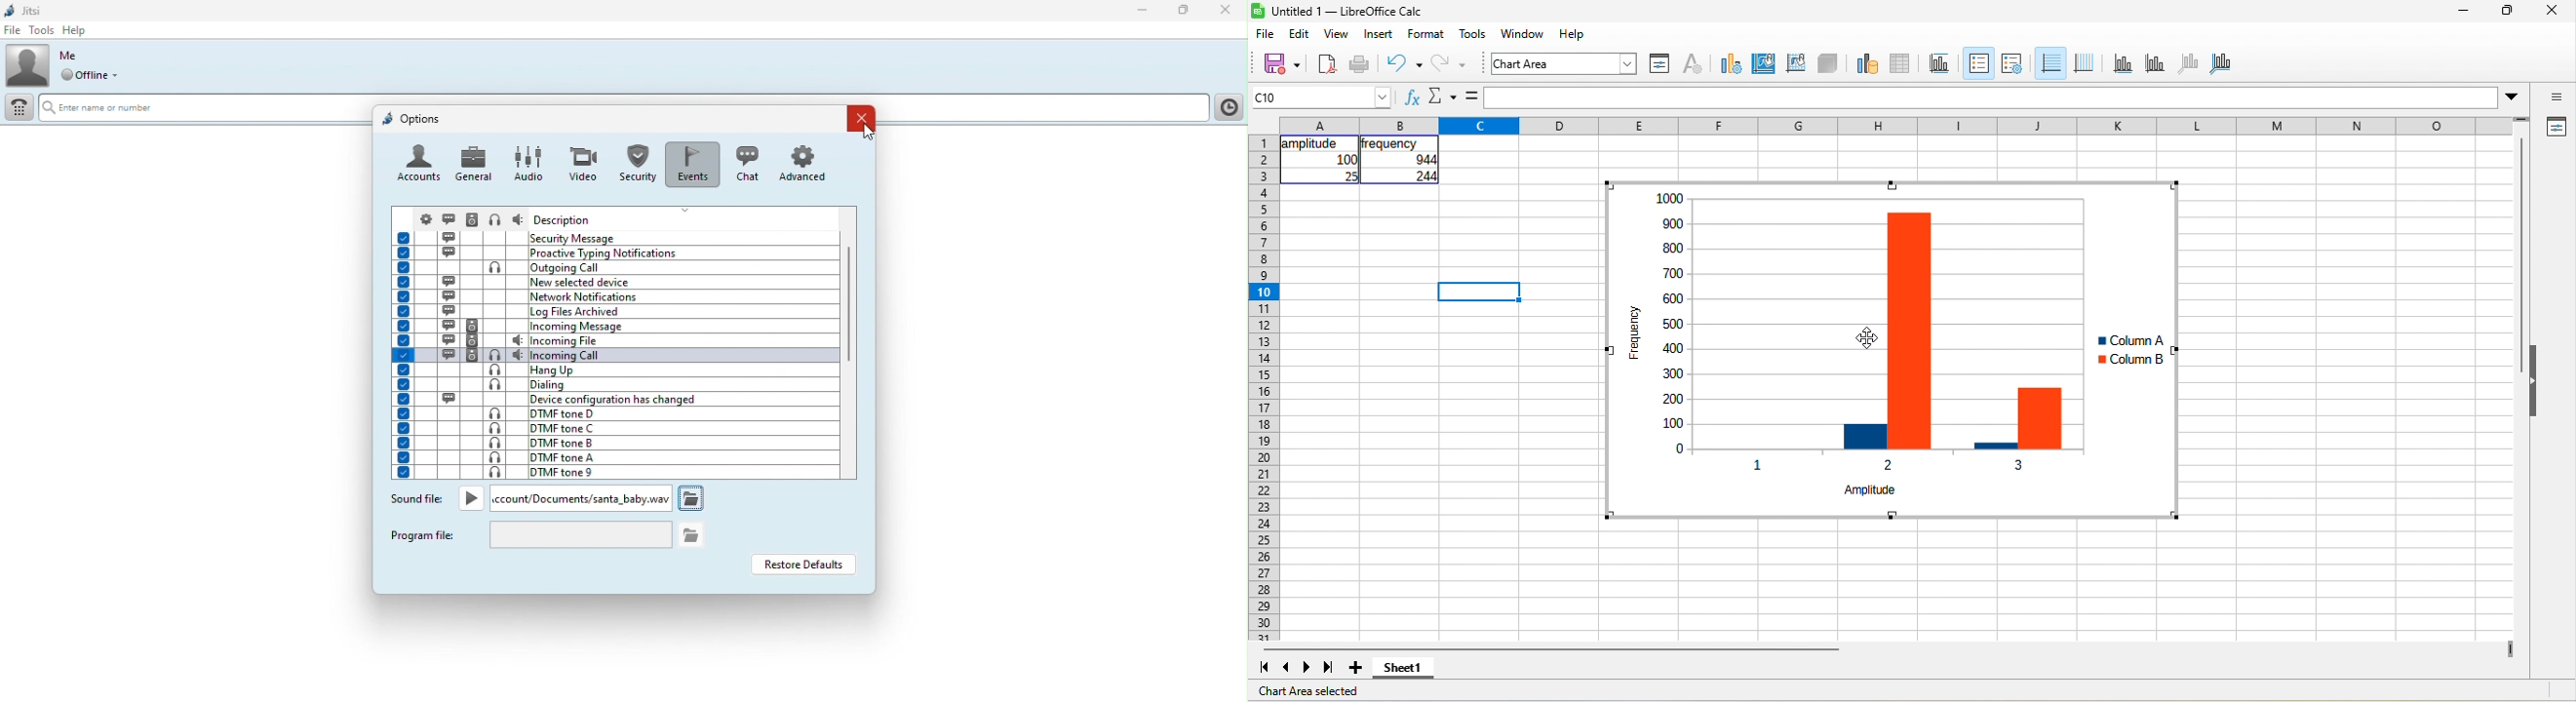  I want to click on legend on\off, so click(1979, 63).